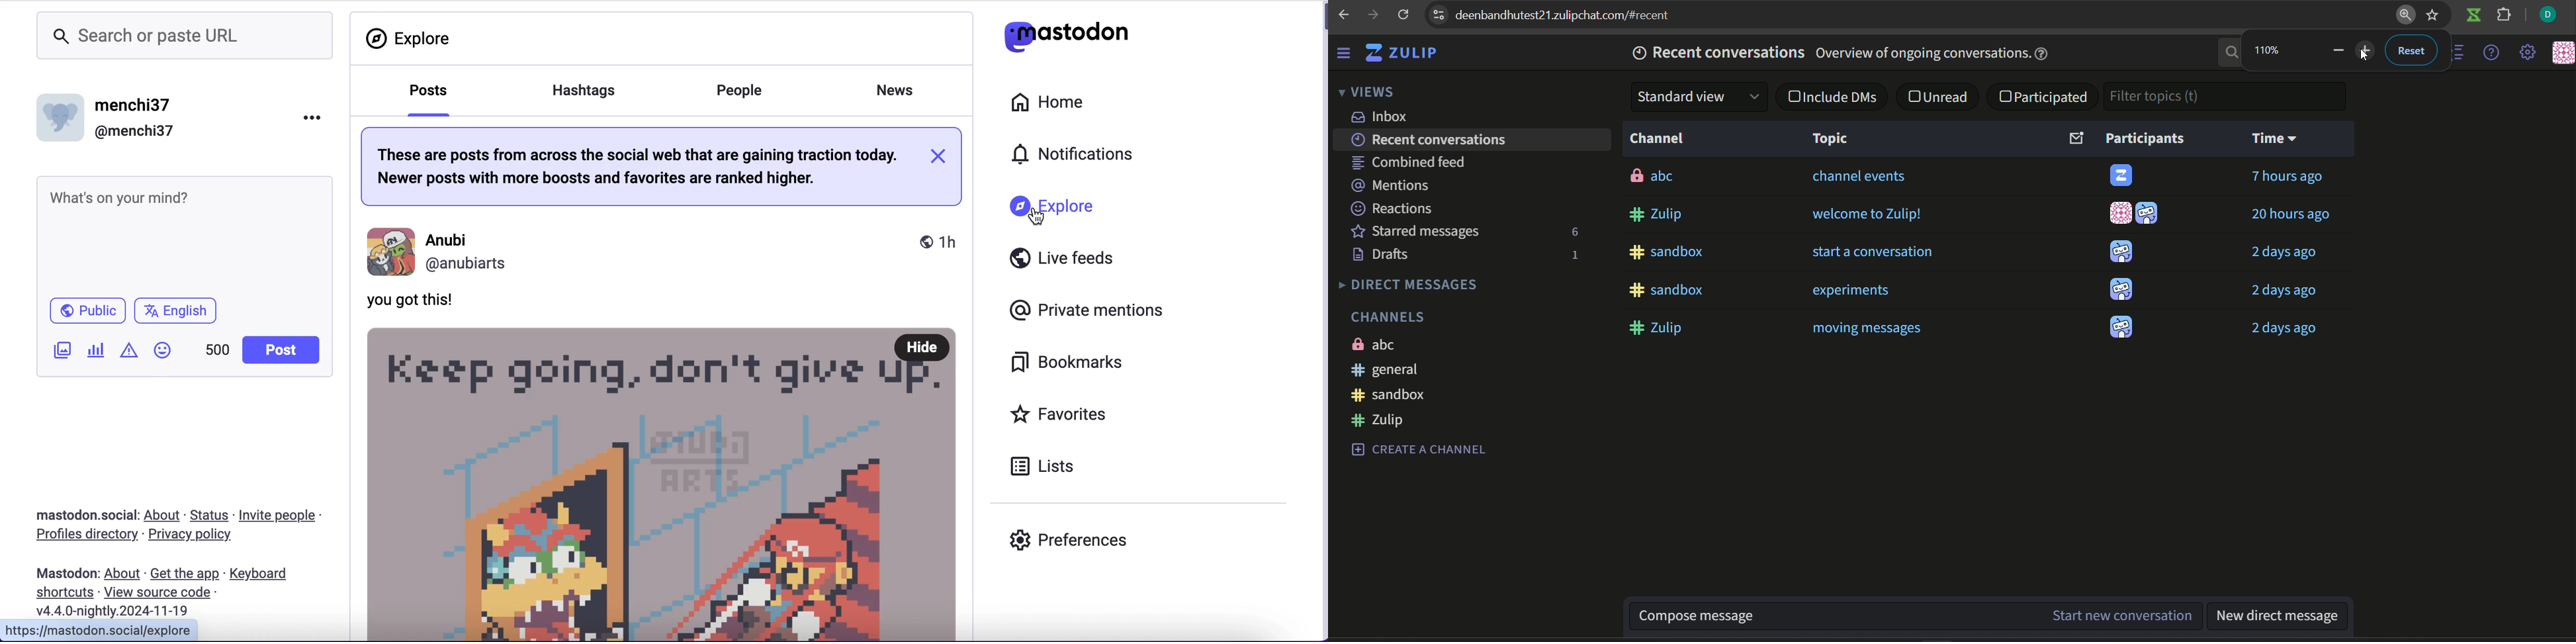 Image resolution: width=2576 pixels, height=644 pixels. Describe the element at coordinates (1861, 177) in the screenshot. I see `channel events` at that location.